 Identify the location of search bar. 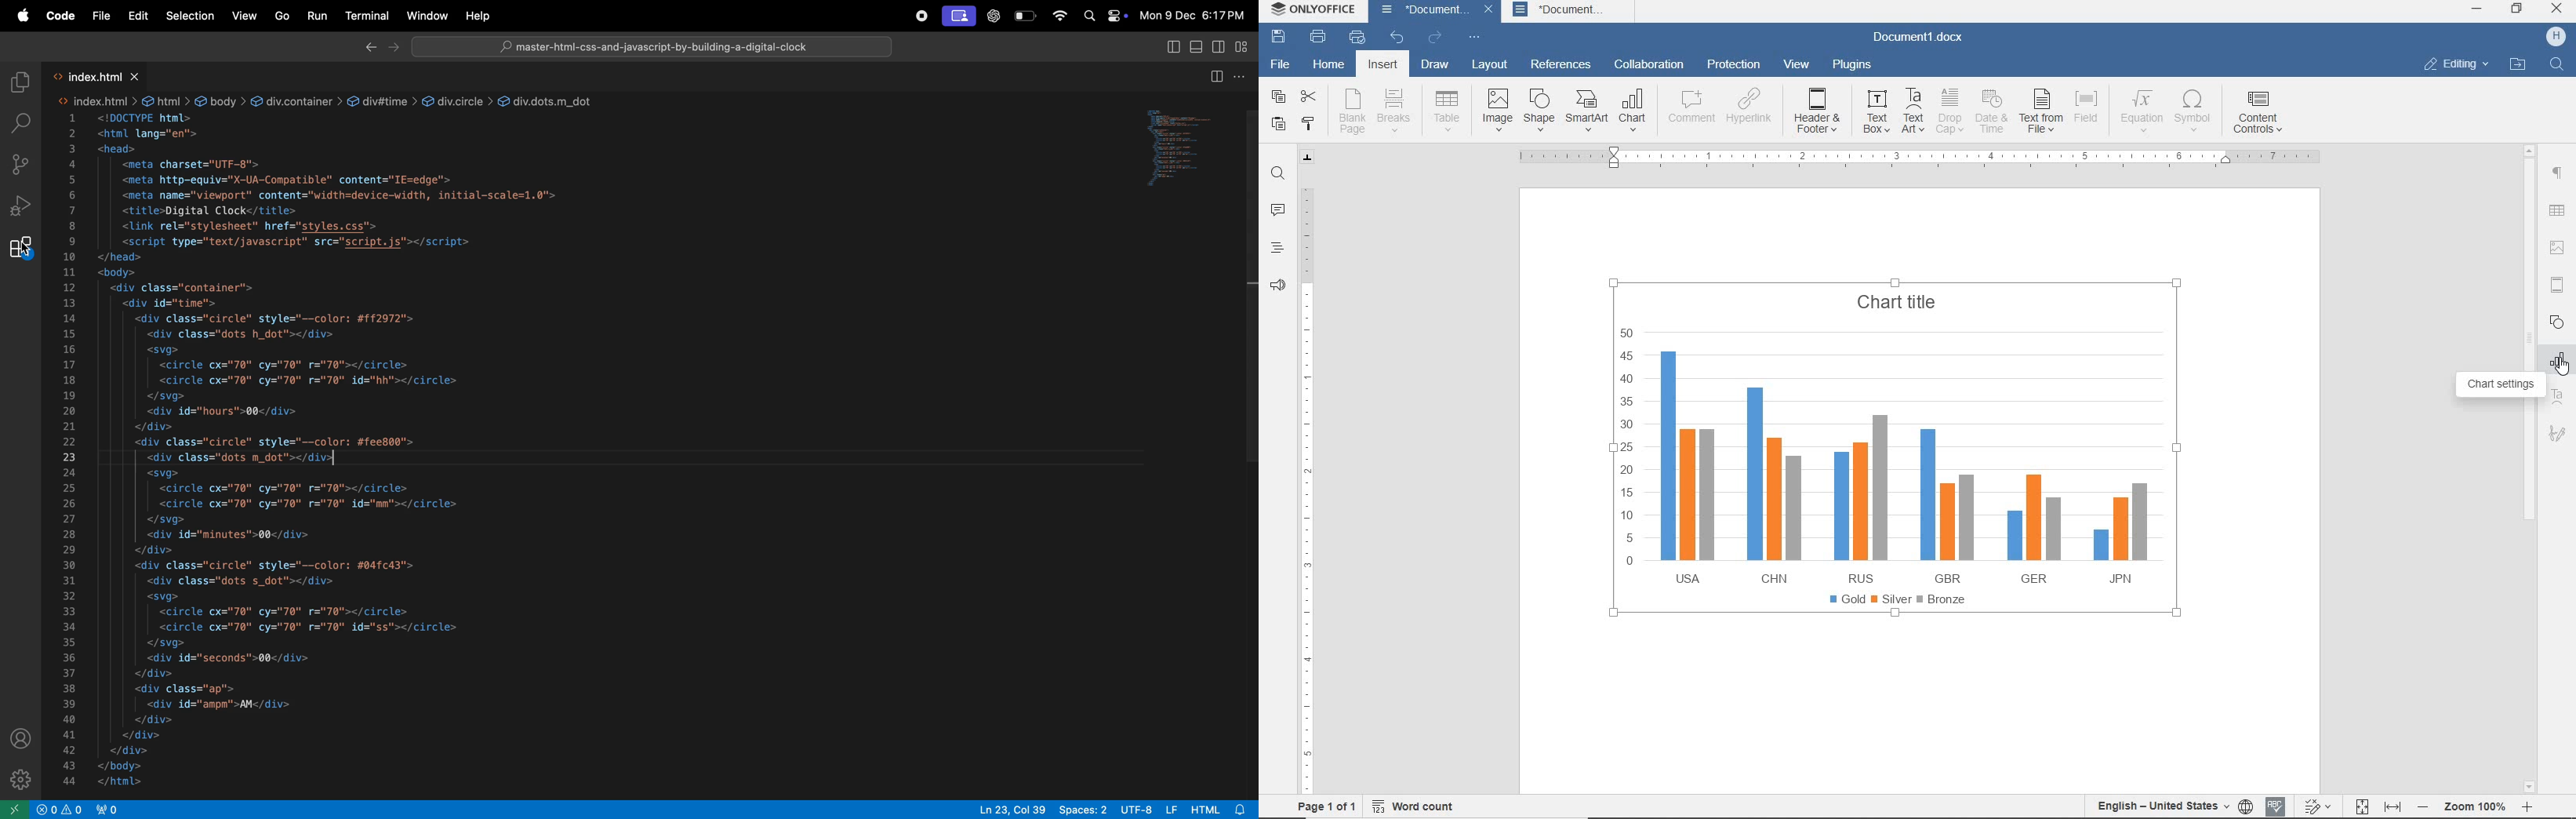
(19, 121).